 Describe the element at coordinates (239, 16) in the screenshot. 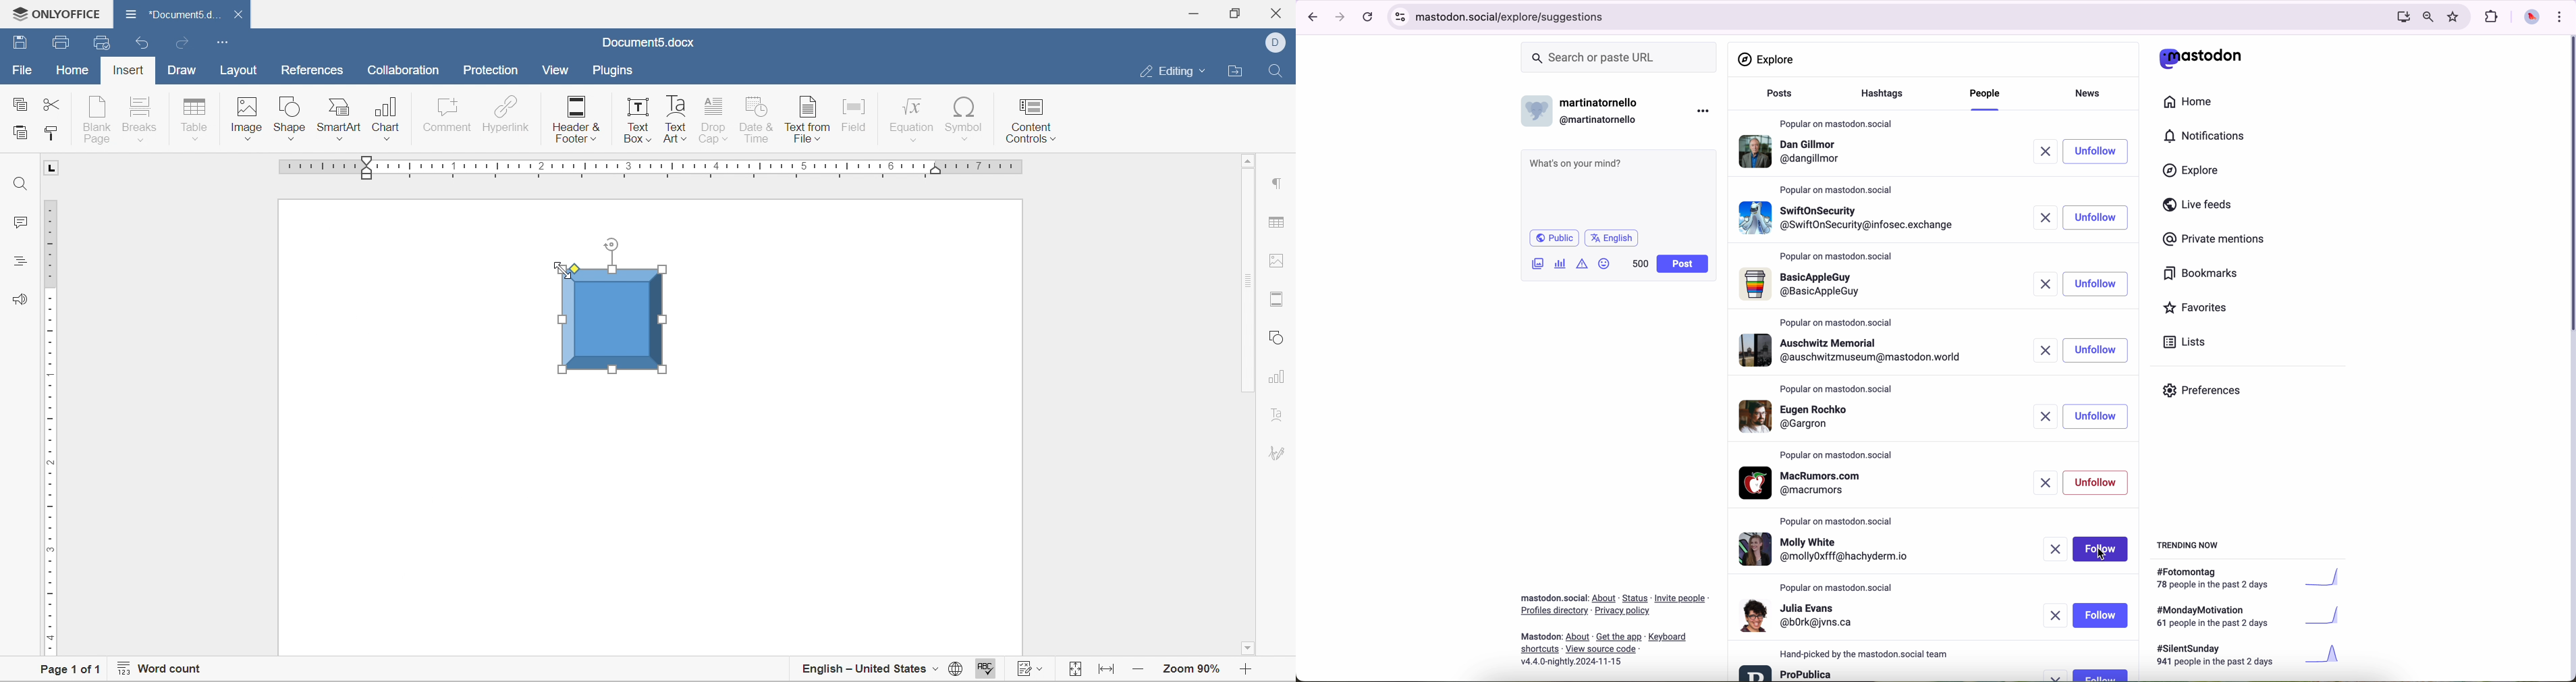

I see `close` at that location.